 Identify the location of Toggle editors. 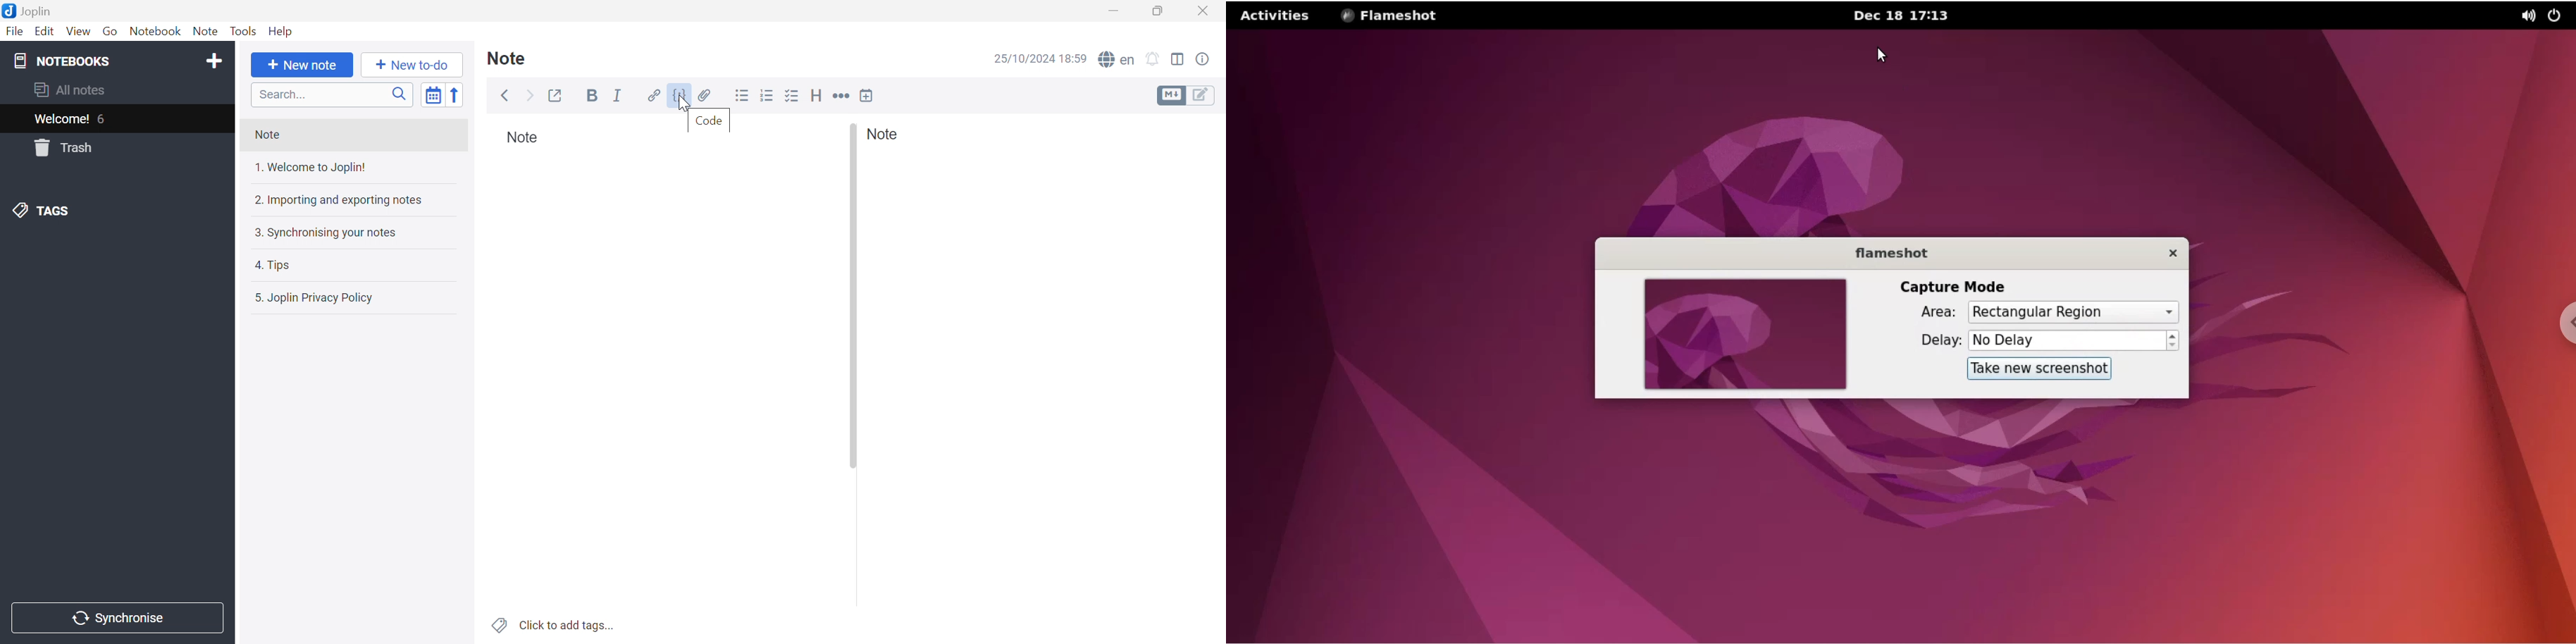
(1185, 95).